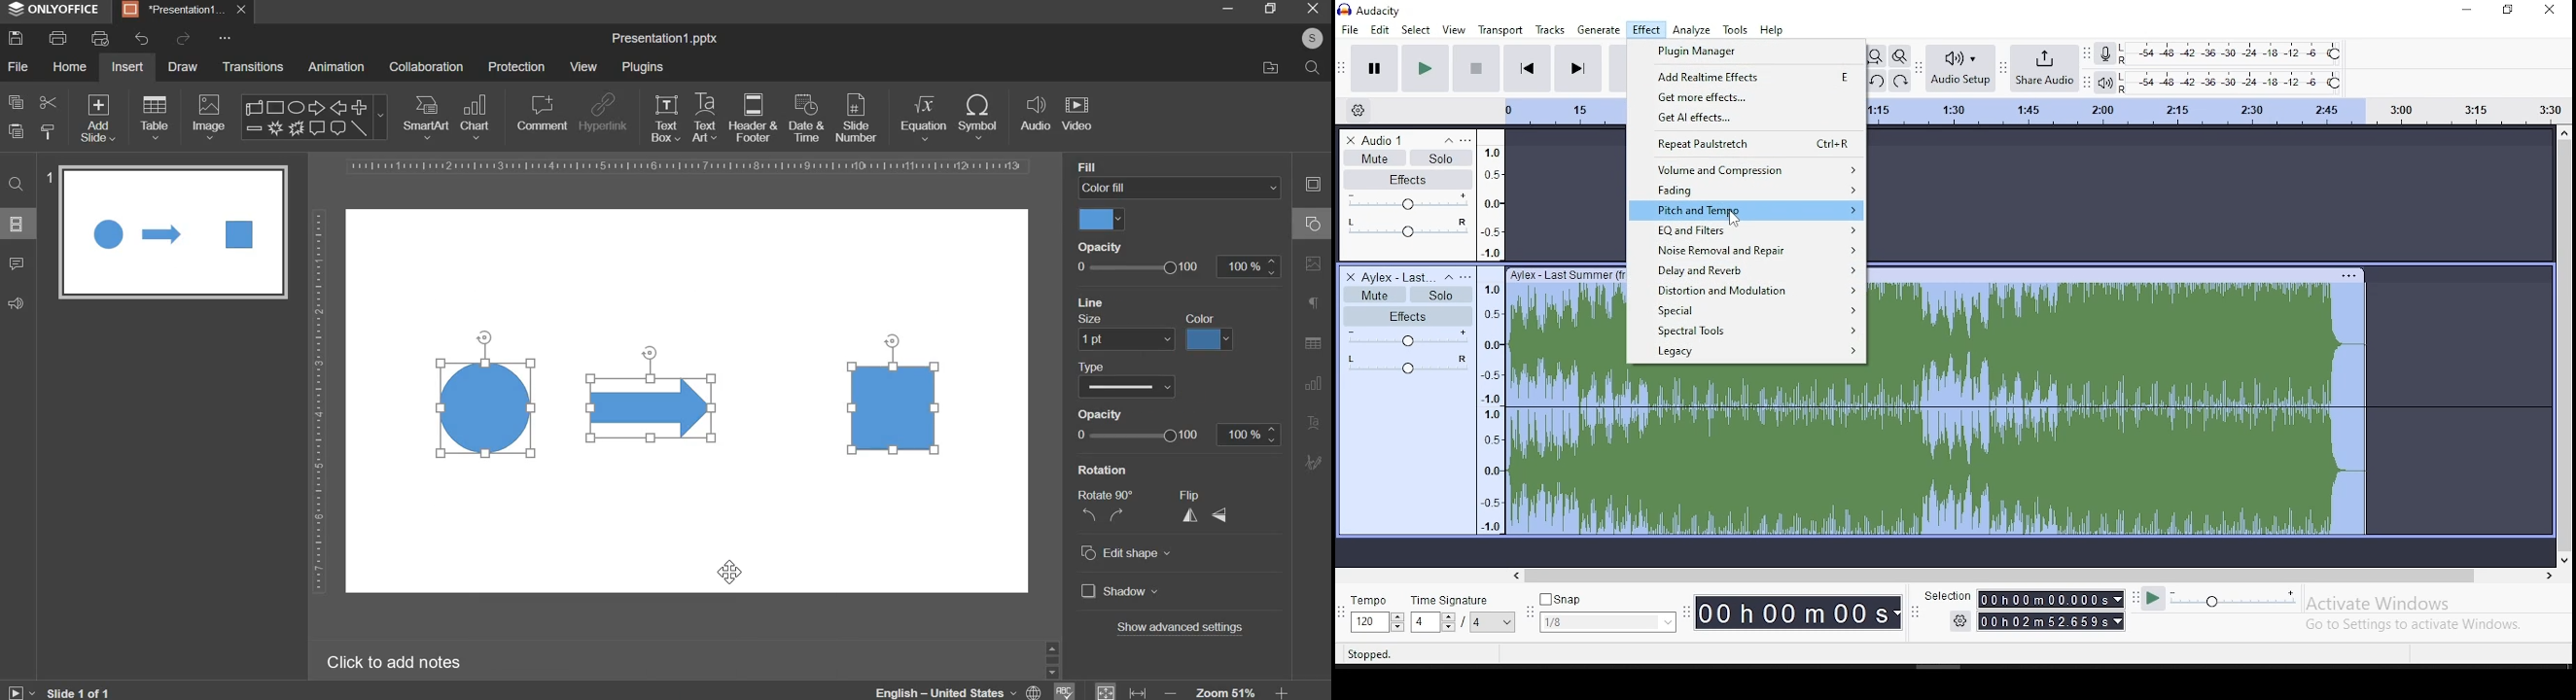 Image resolution: width=2576 pixels, height=700 pixels. I want to click on slide number, so click(50, 176).